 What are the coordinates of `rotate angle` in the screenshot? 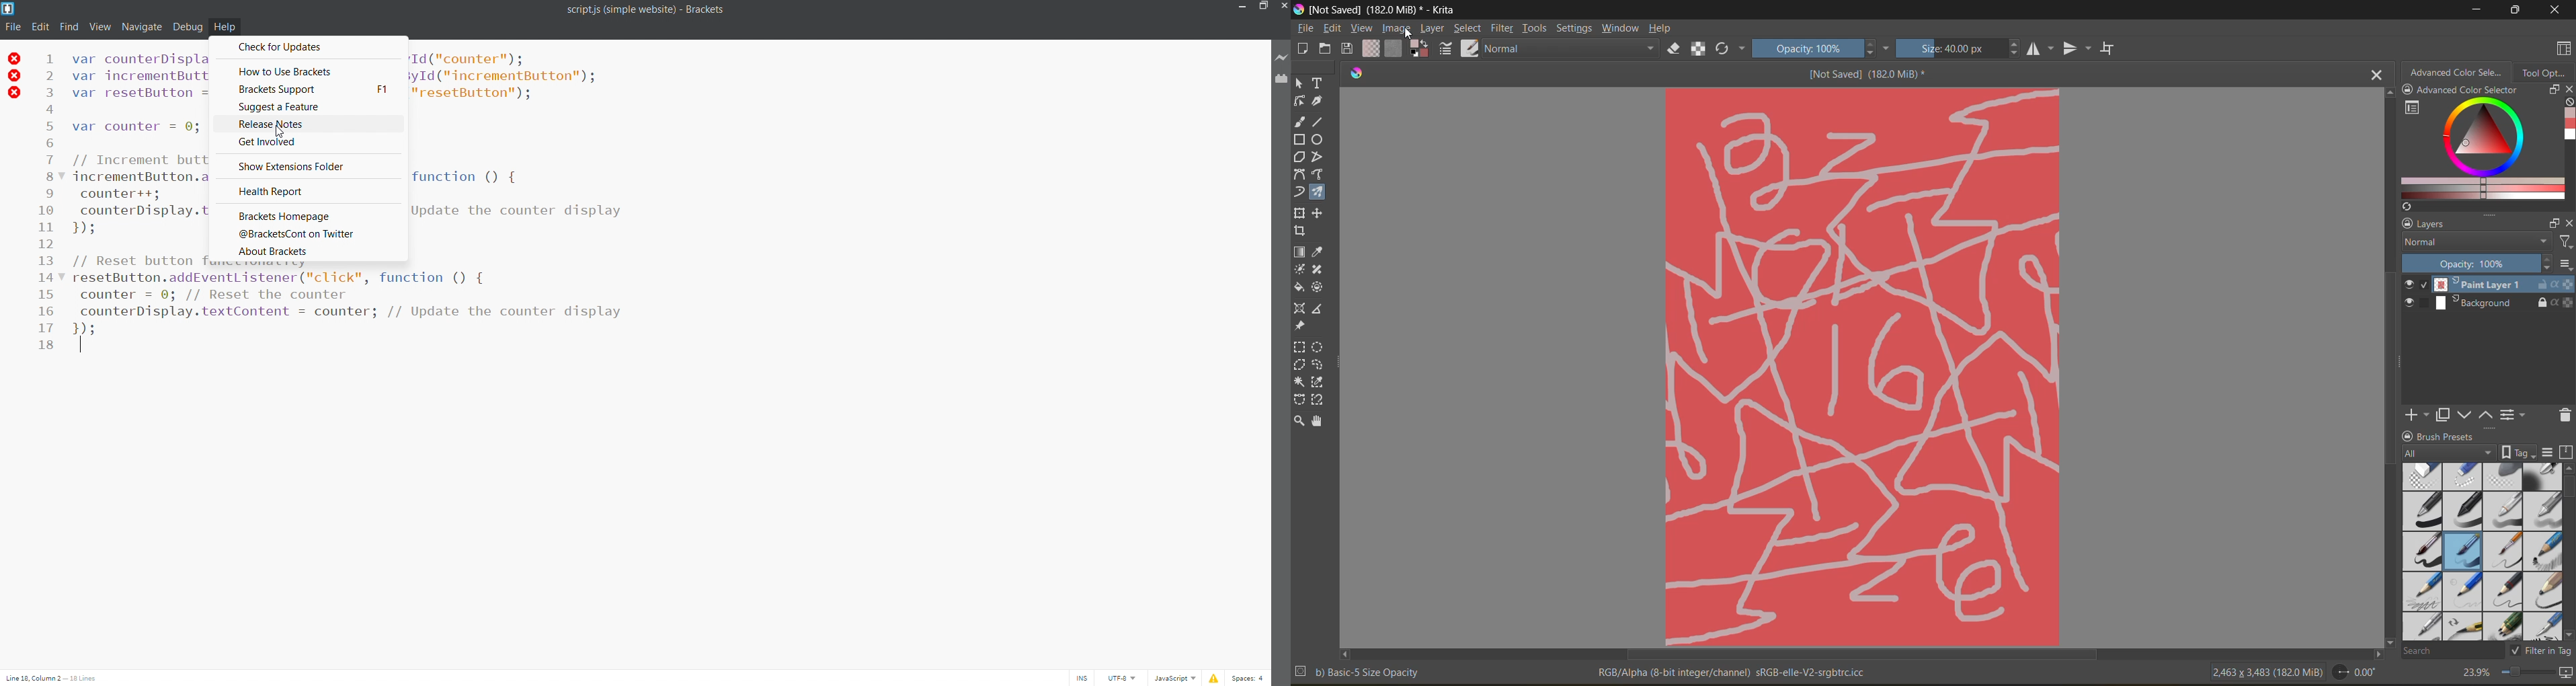 It's located at (2359, 673).